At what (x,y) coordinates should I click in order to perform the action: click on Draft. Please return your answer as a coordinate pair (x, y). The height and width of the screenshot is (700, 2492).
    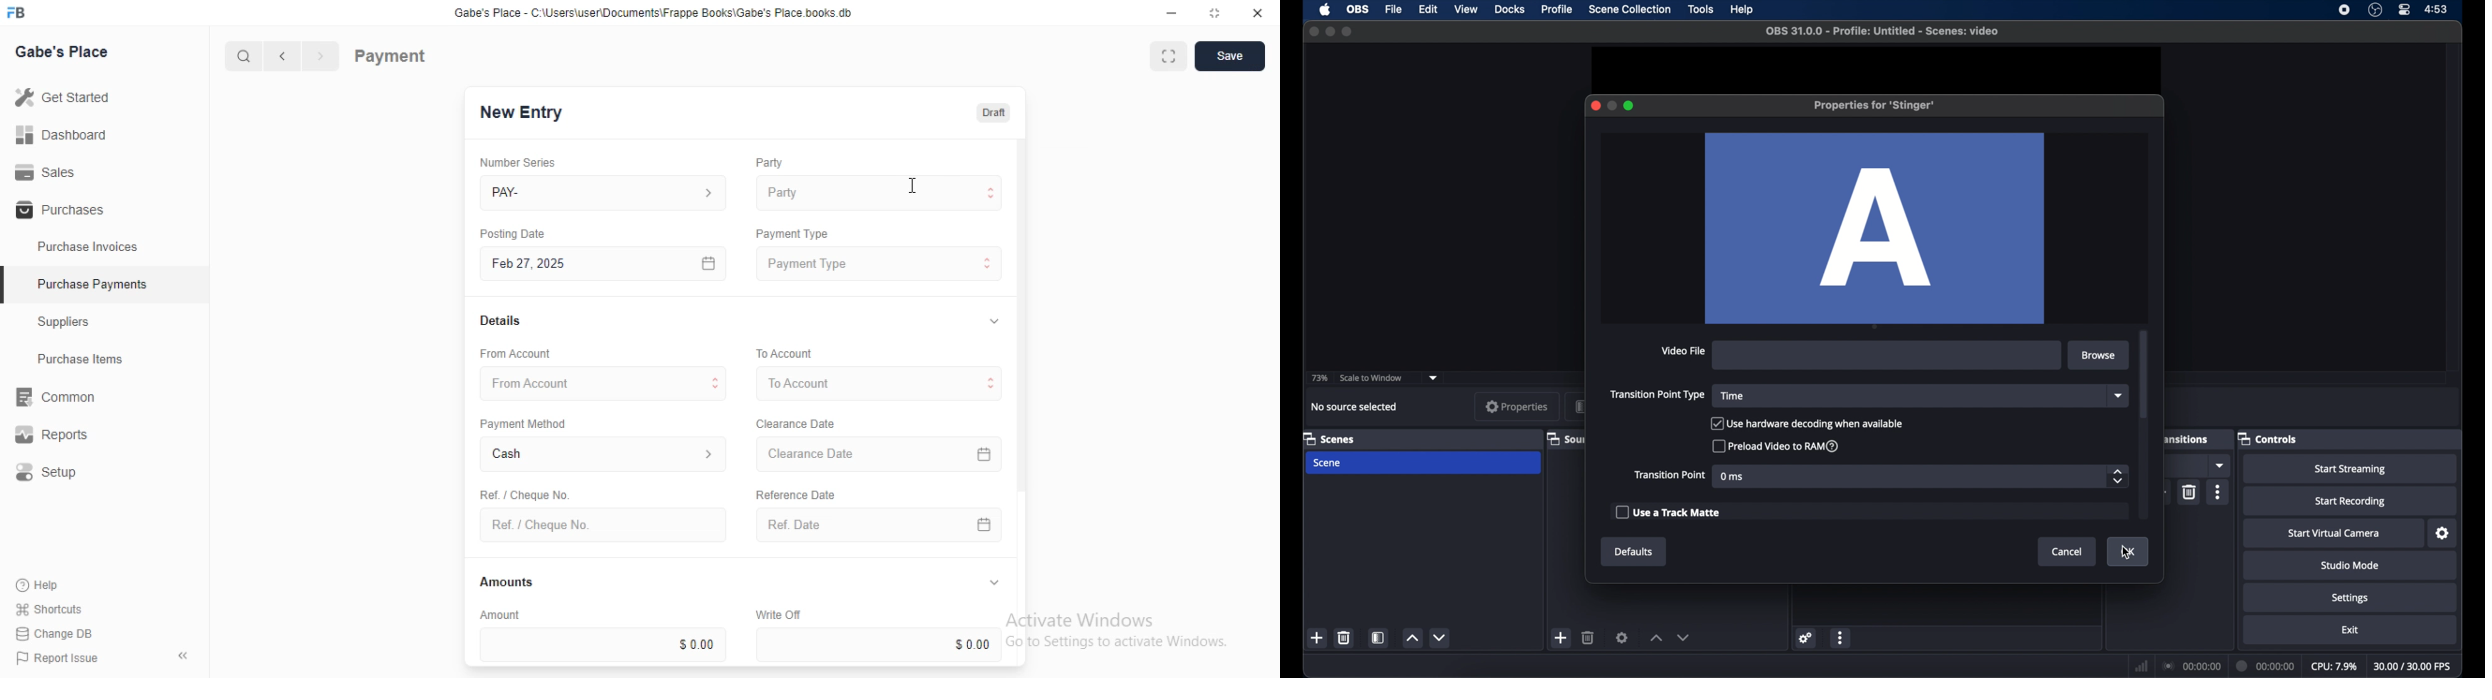
    Looking at the image, I should click on (990, 111).